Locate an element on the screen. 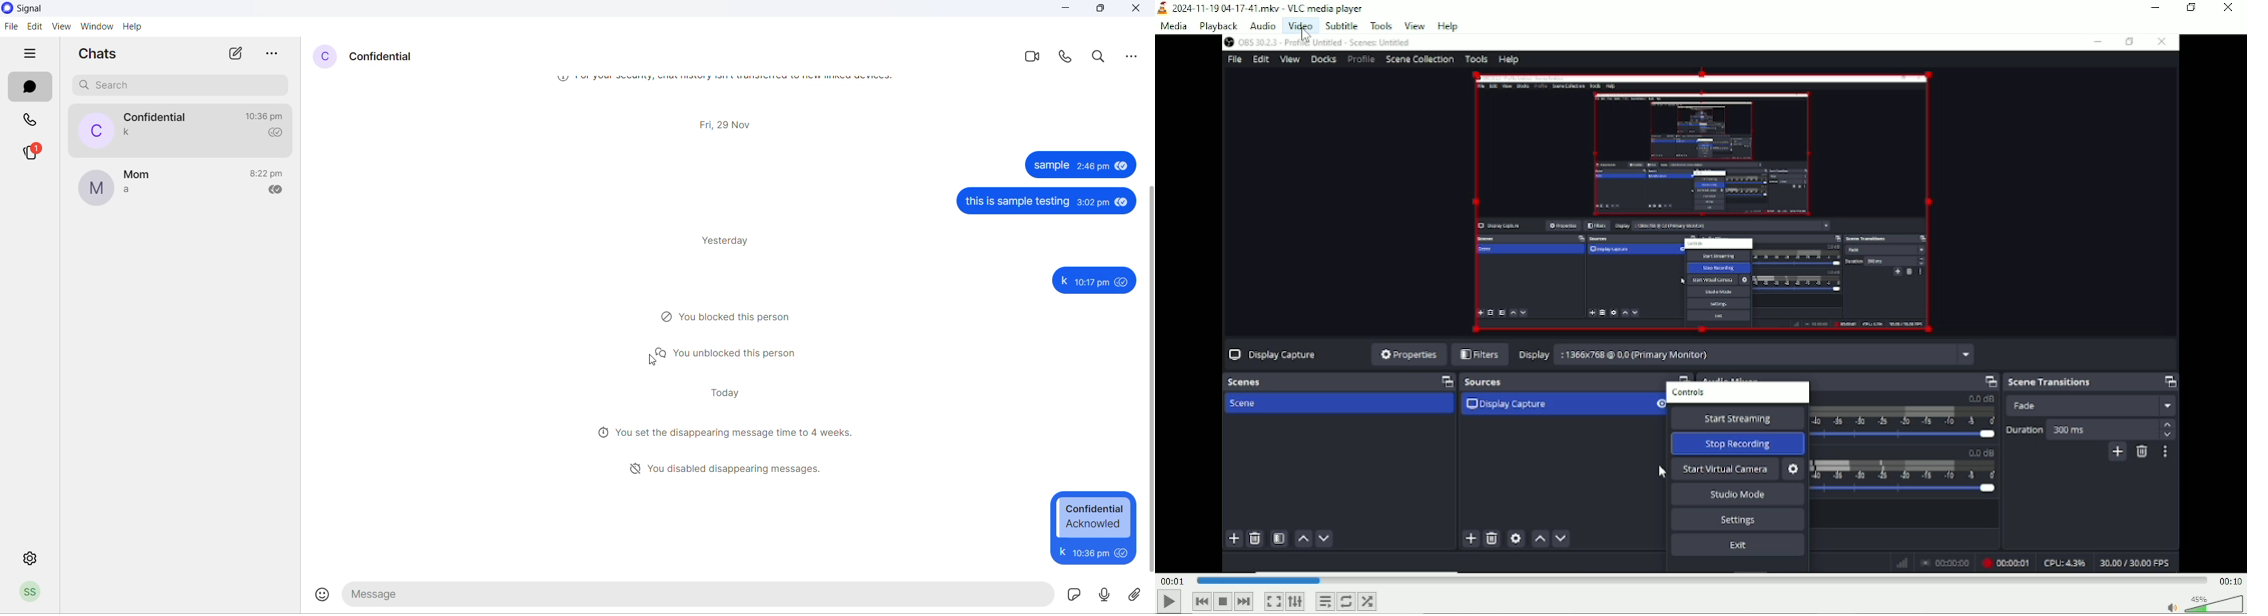 Image resolution: width=2268 pixels, height=616 pixels. sample is located at coordinates (1051, 166).